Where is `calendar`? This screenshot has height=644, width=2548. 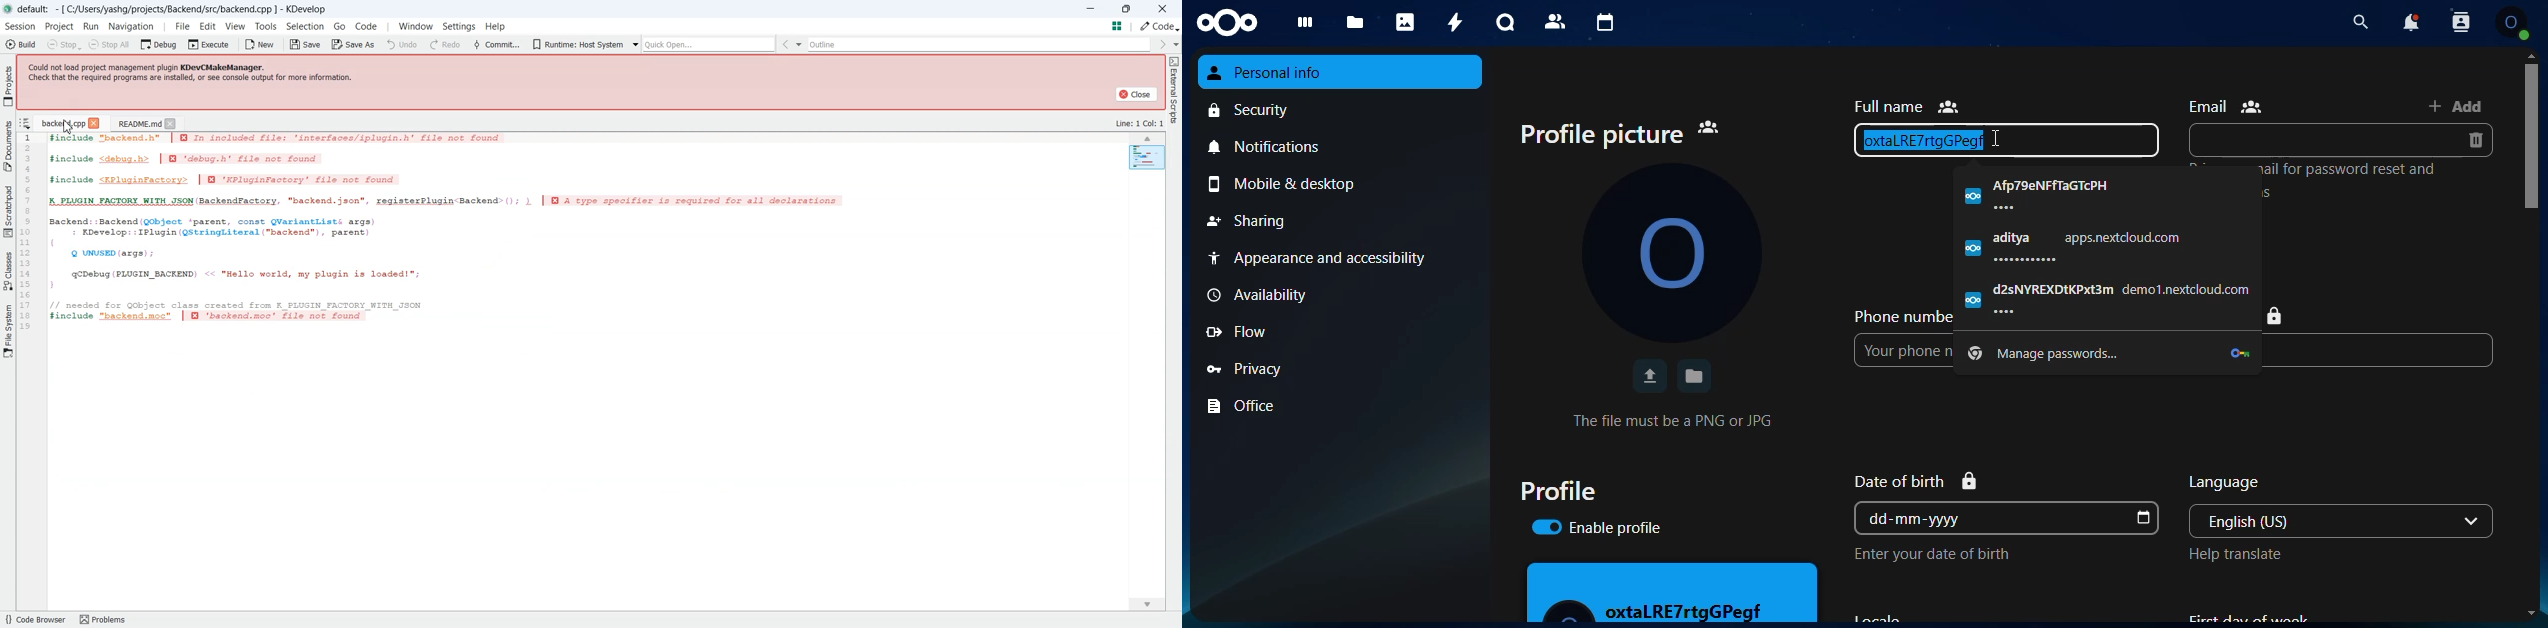 calendar is located at coordinates (1601, 22).